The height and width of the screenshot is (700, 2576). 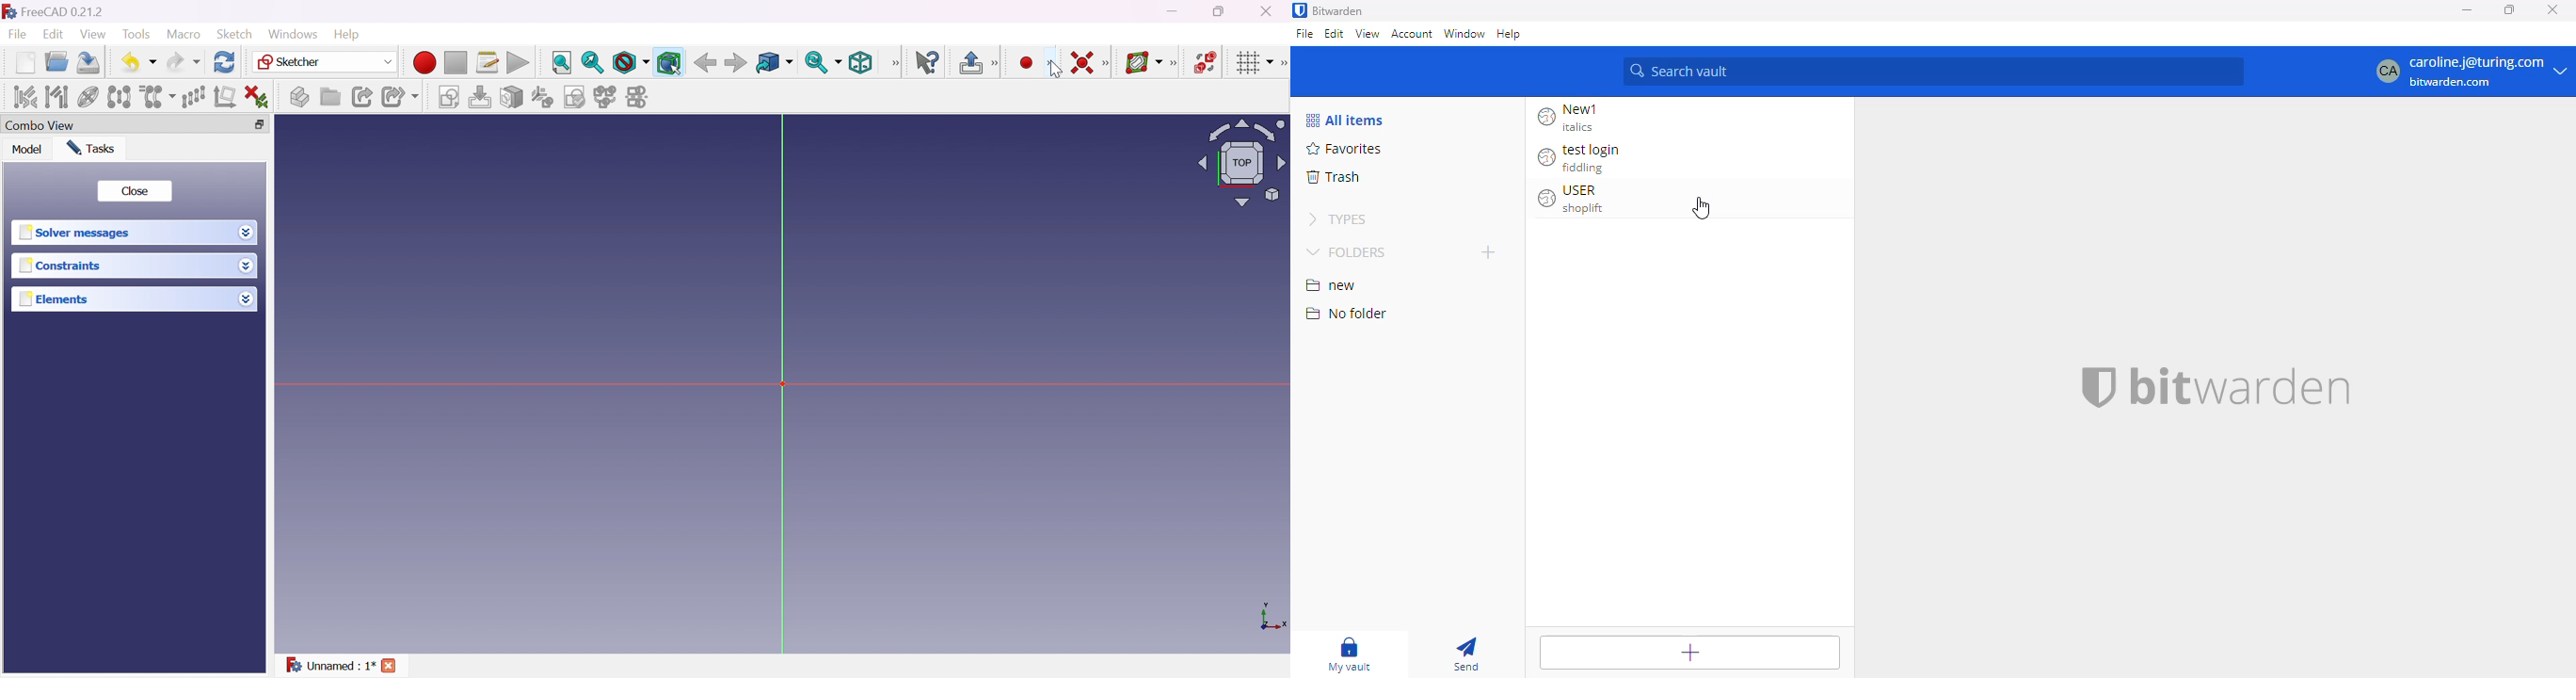 I want to click on Close, so click(x=1269, y=12).